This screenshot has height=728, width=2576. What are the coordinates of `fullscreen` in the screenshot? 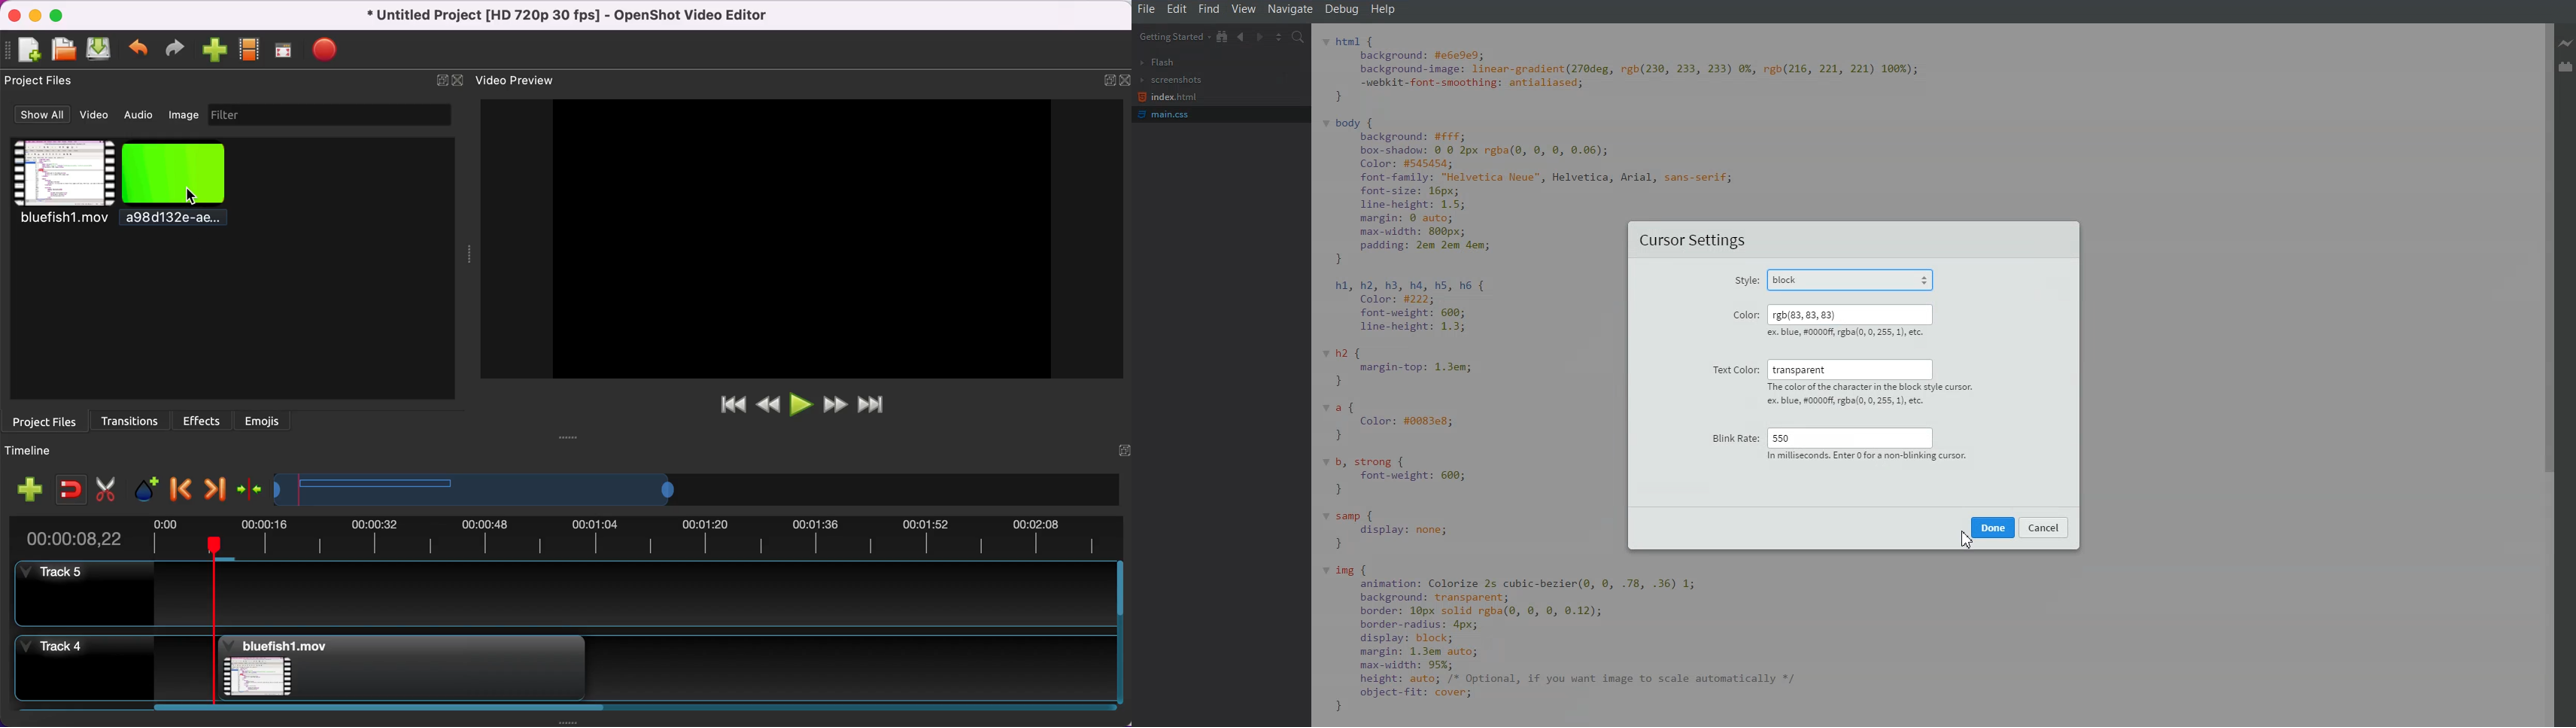 It's located at (285, 51).